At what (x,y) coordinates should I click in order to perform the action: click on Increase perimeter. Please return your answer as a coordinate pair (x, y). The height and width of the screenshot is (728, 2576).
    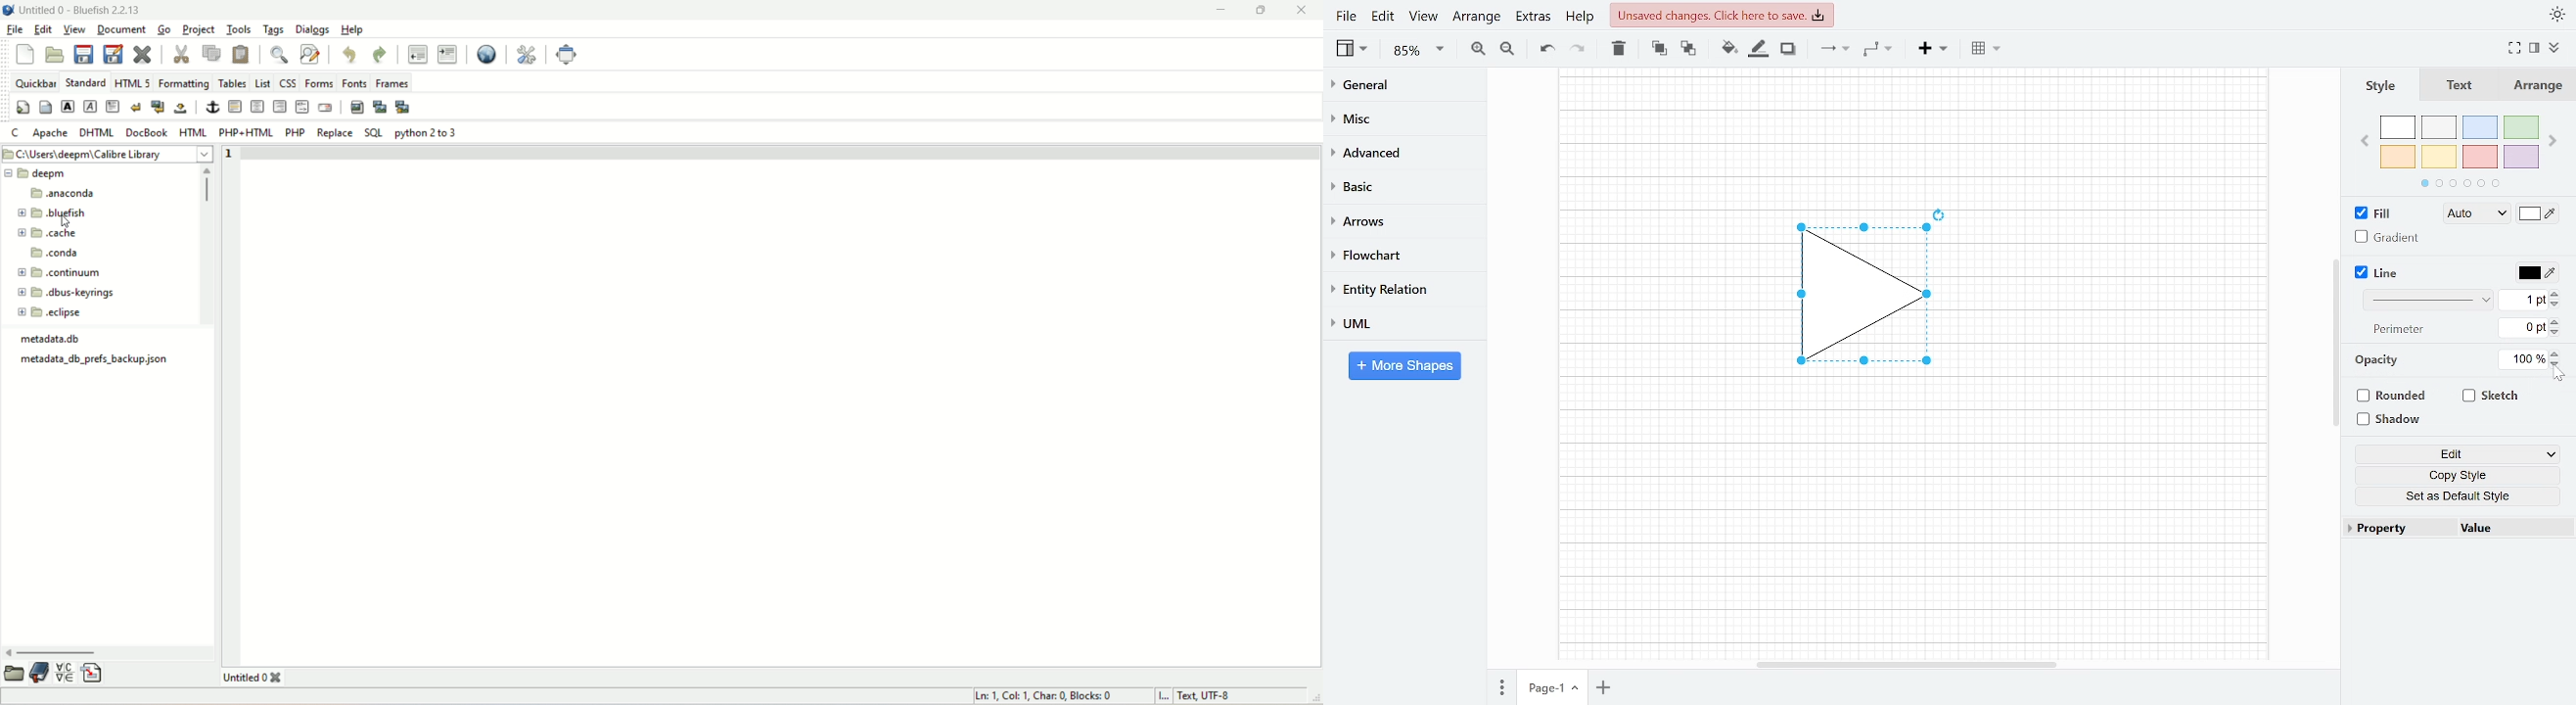
    Looking at the image, I should click on (2557, 322).